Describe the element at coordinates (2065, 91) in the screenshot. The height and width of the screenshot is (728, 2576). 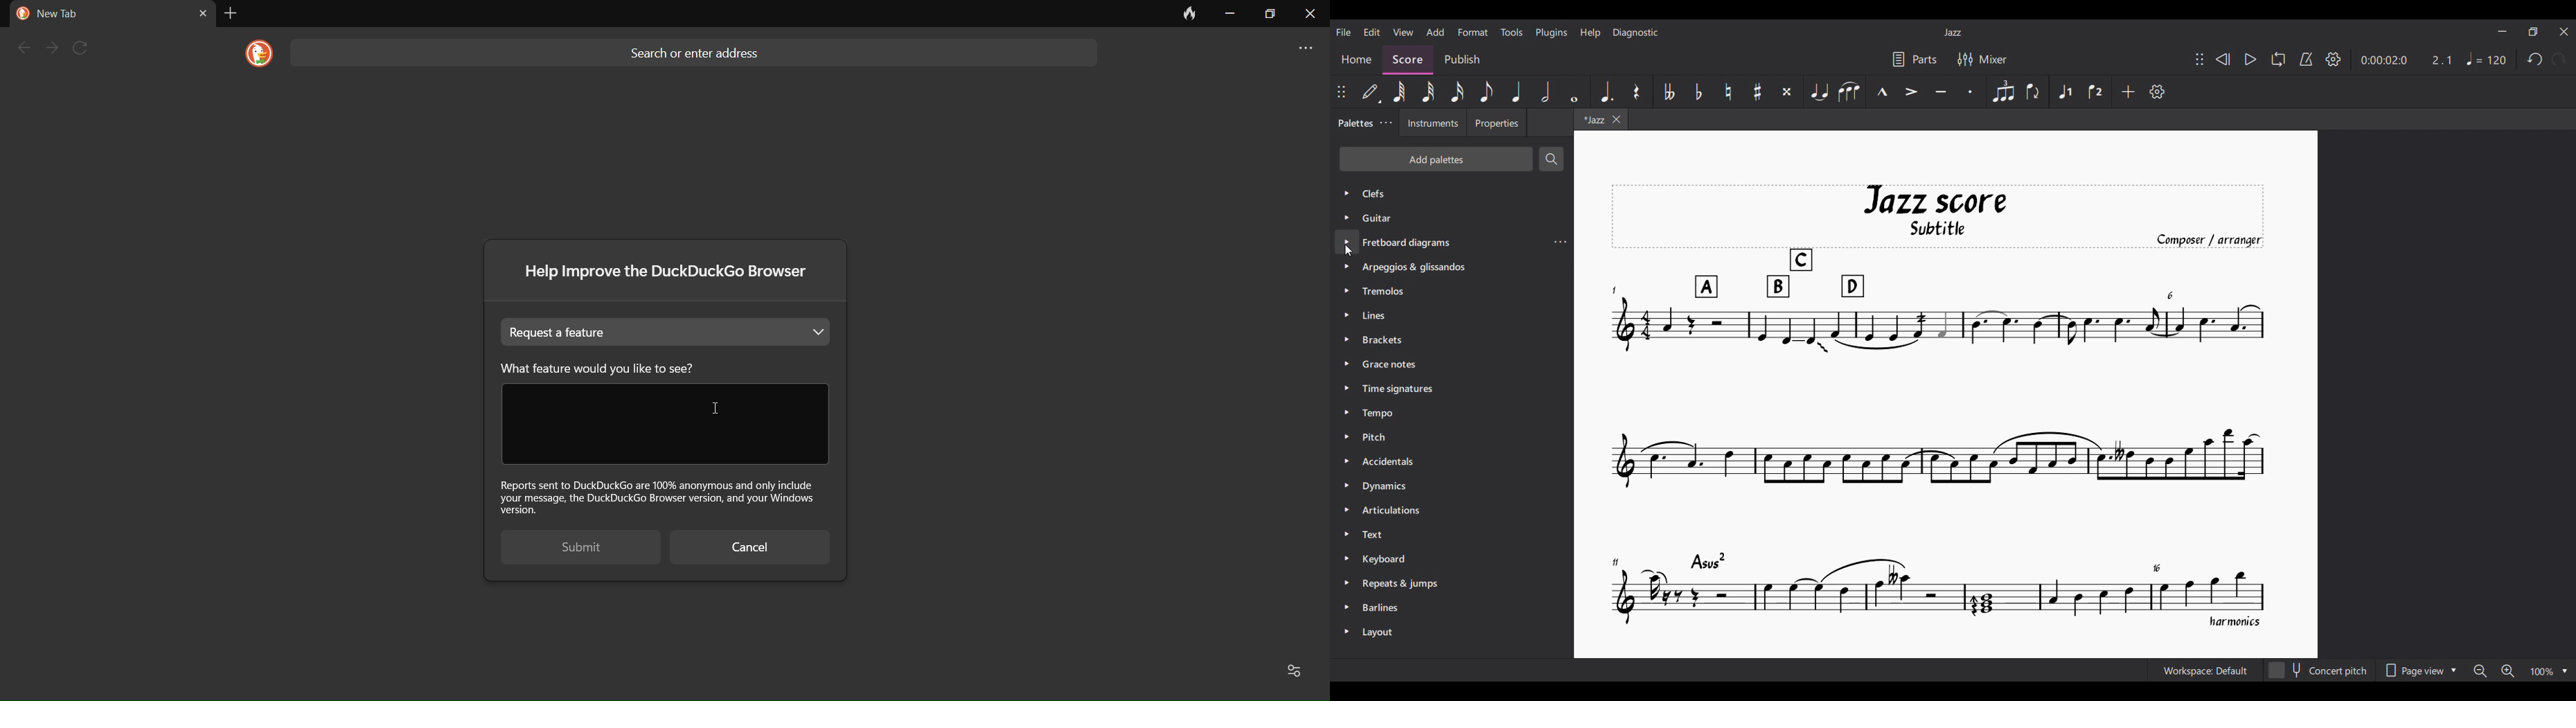
I see `Voice 1` at that location.